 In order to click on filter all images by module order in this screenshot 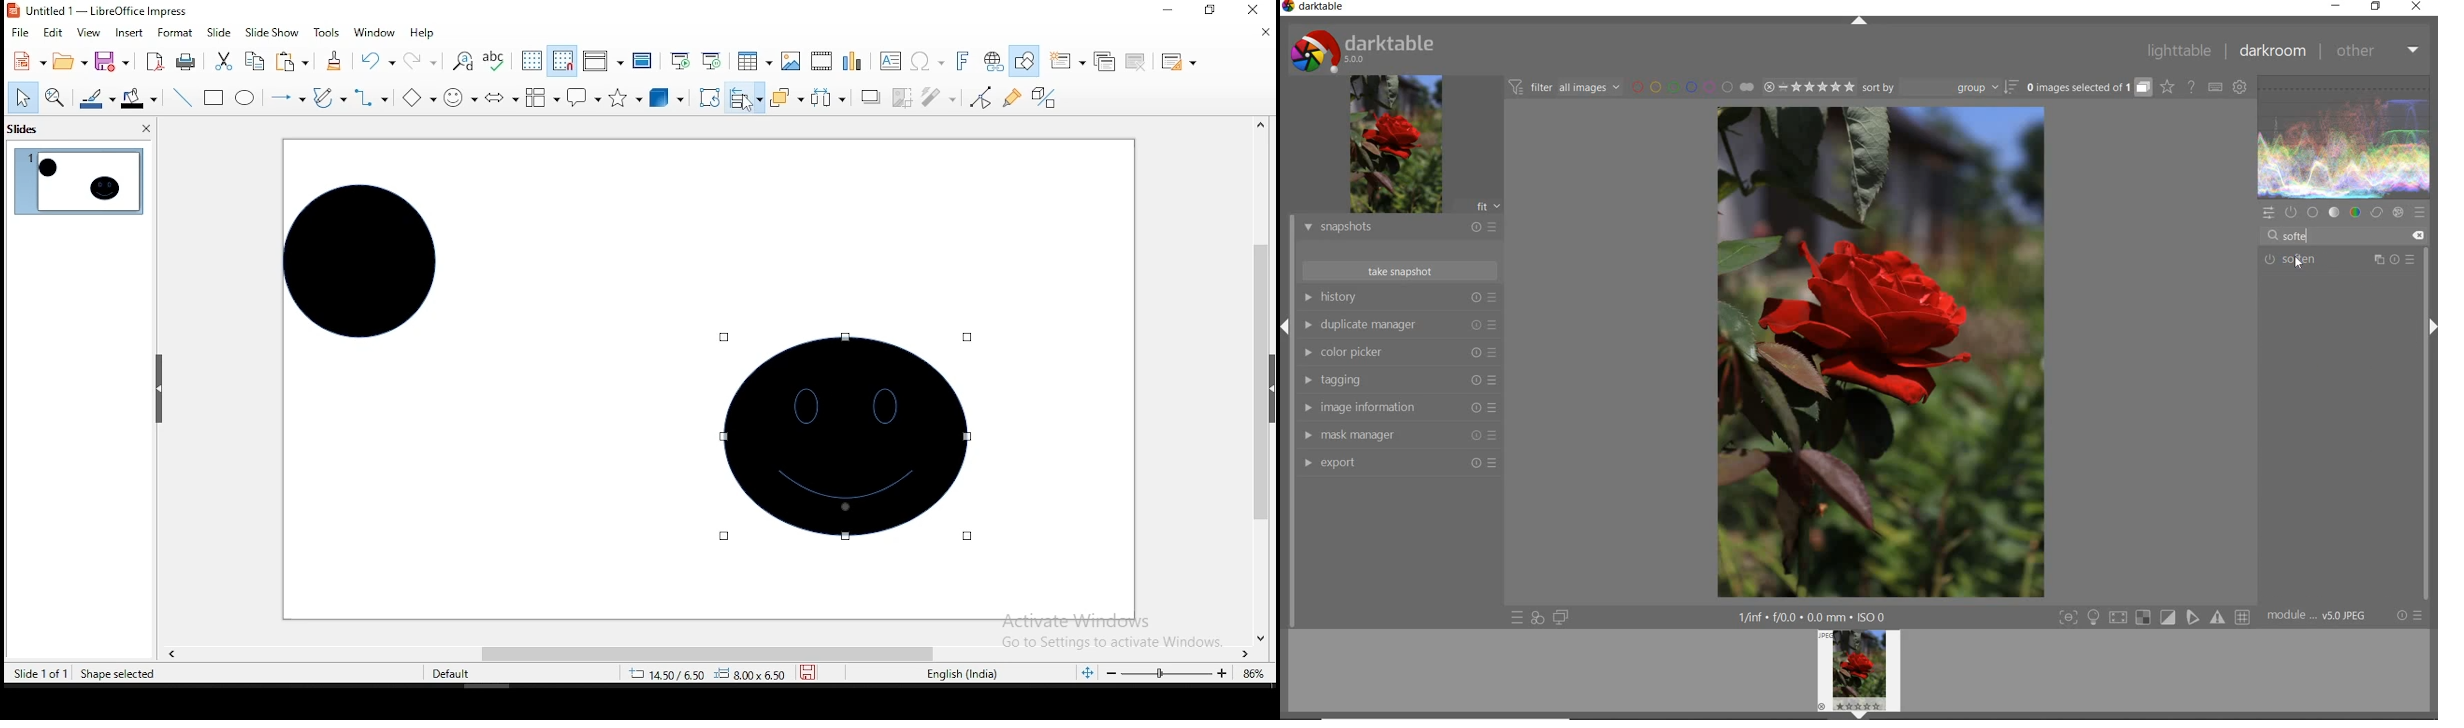, I will do `click(1563, 87)`.